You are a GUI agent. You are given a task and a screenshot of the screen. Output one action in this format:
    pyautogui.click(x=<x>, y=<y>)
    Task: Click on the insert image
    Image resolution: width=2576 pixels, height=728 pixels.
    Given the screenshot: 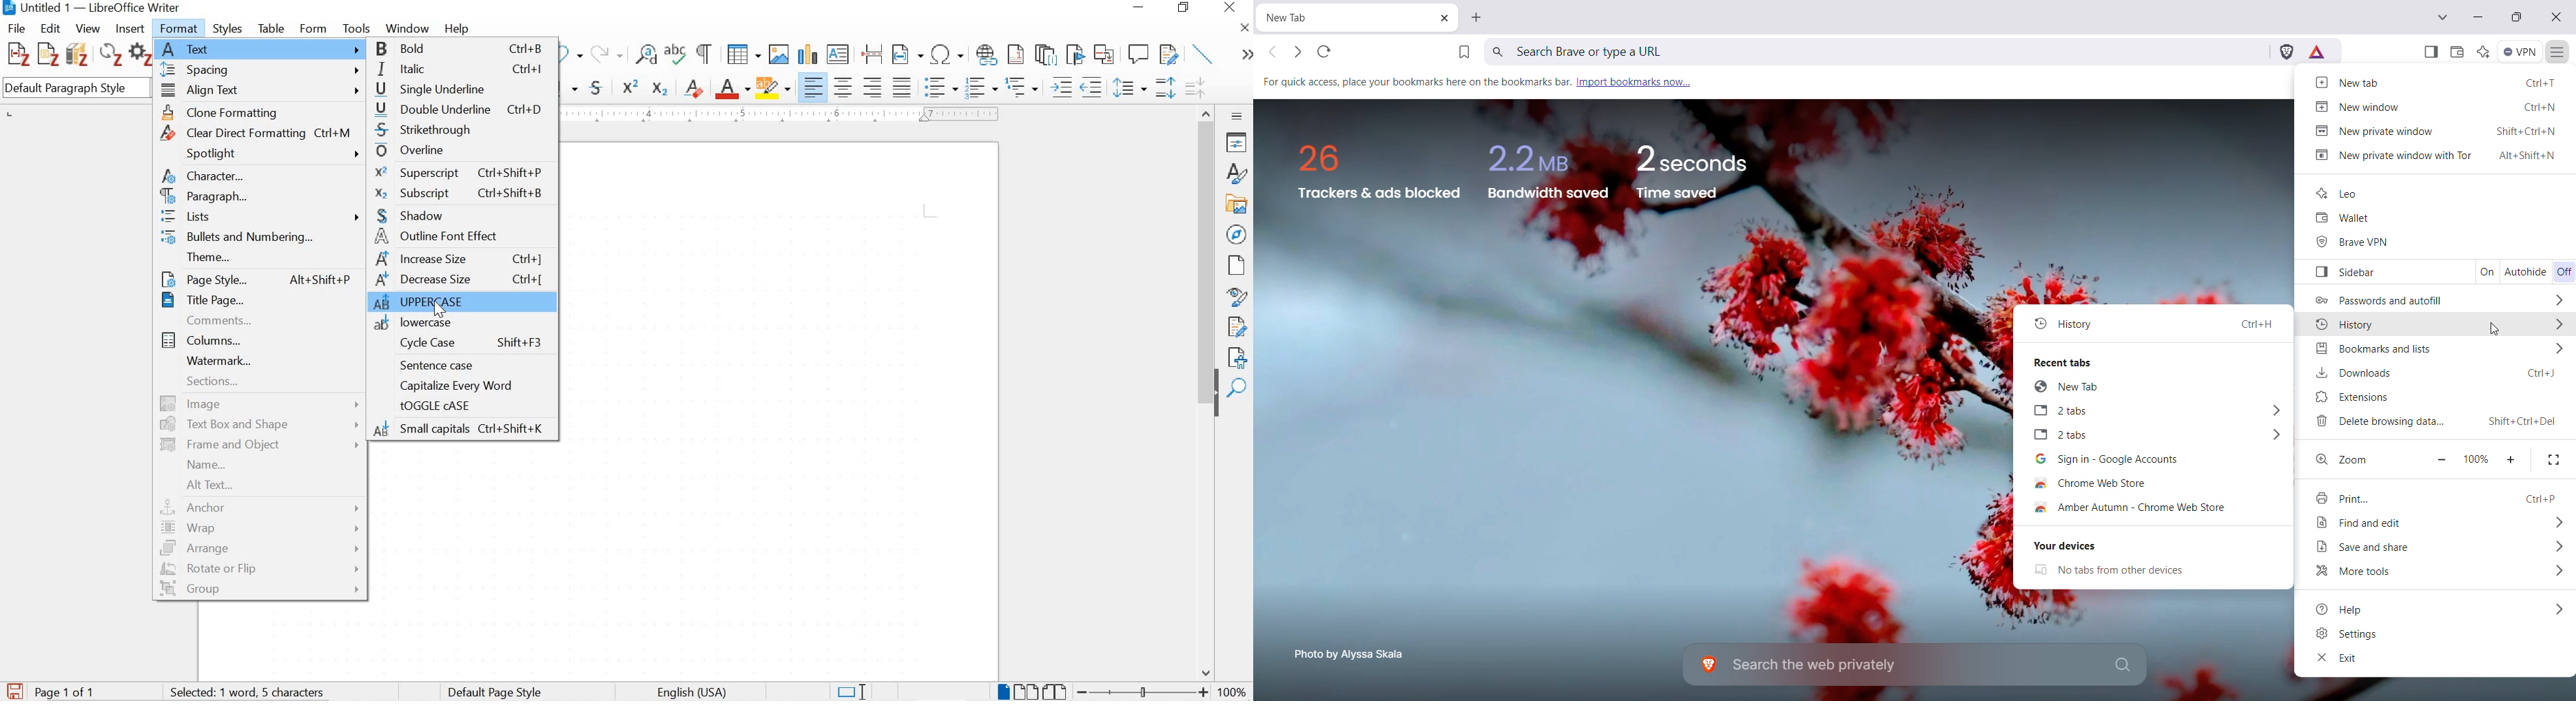 What is the action you would take?
    pyautogui.click(x=778, y=54)
    